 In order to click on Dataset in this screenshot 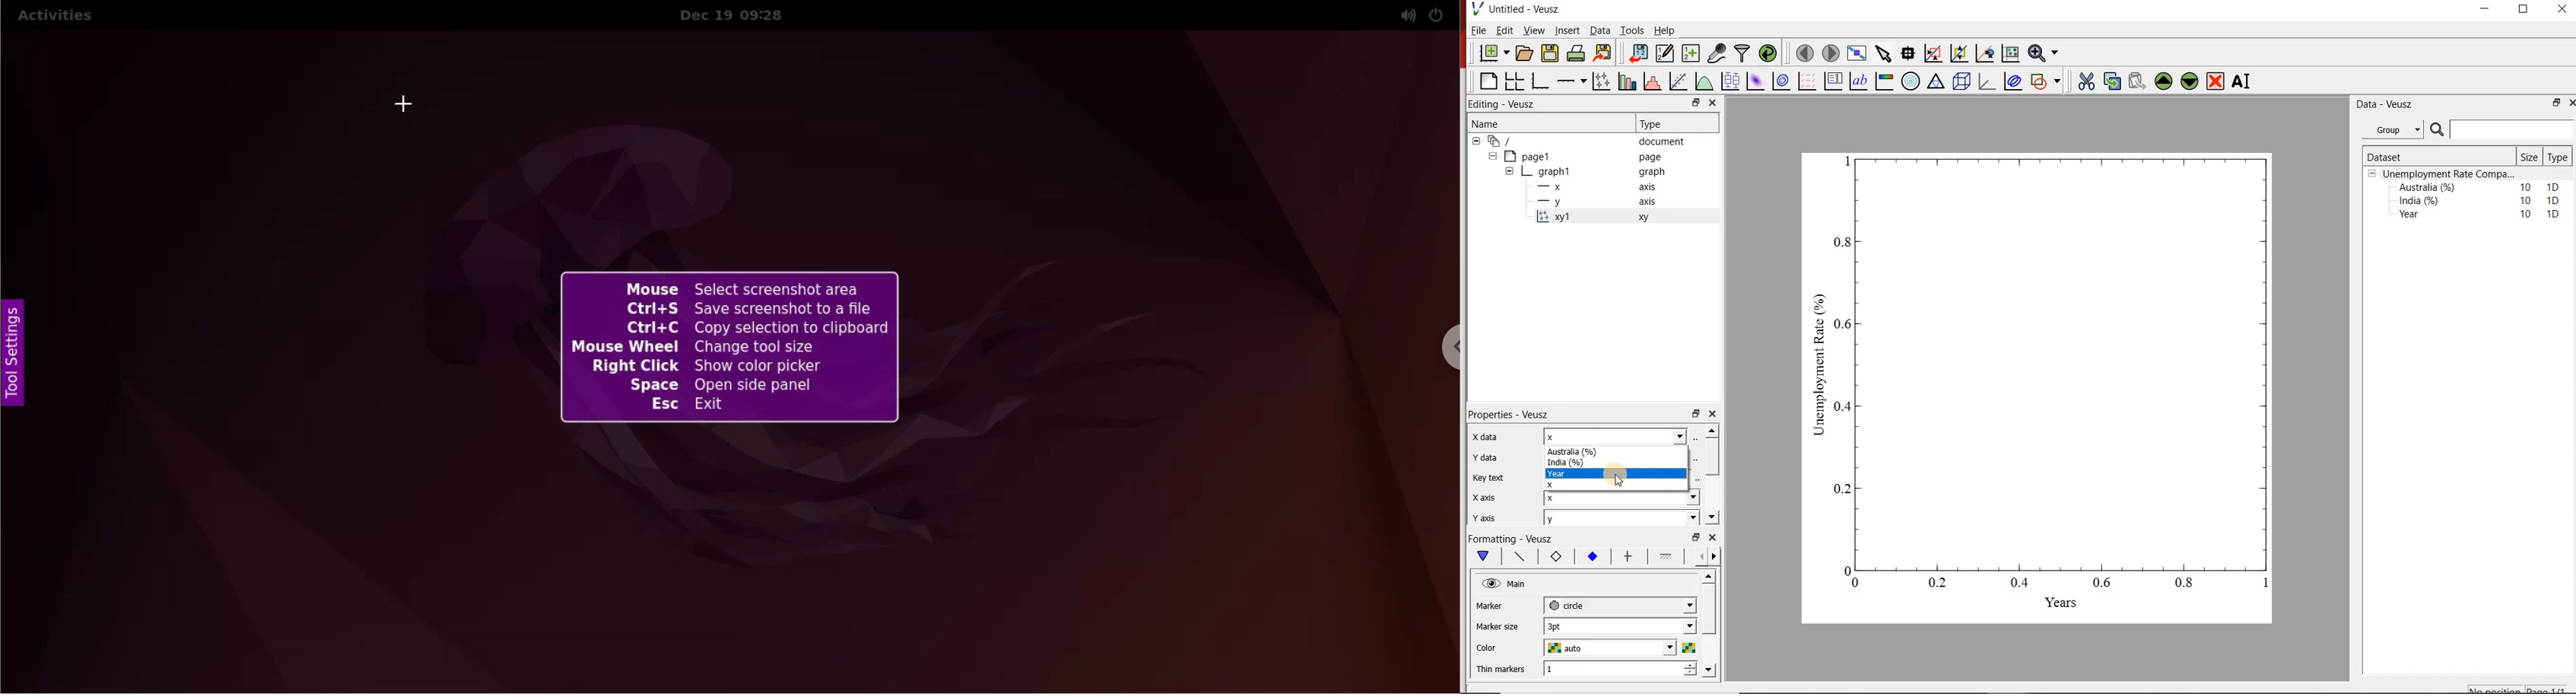, I will do `click(2416, 157)`.